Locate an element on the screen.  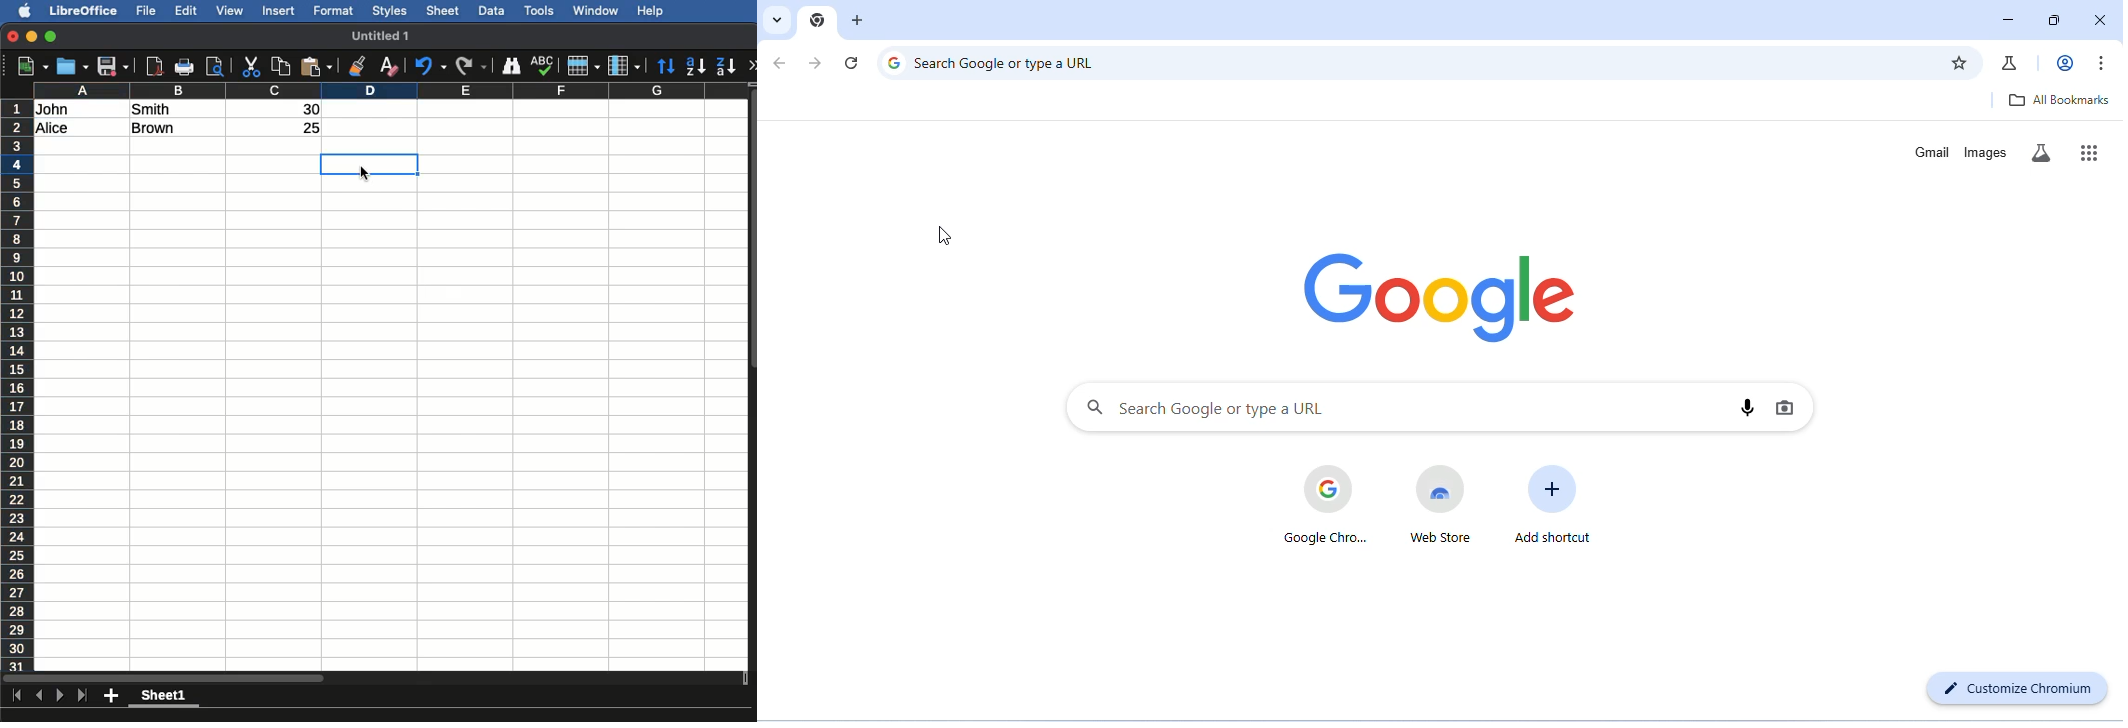
Previous sheet is located at coordinates (39, 694).